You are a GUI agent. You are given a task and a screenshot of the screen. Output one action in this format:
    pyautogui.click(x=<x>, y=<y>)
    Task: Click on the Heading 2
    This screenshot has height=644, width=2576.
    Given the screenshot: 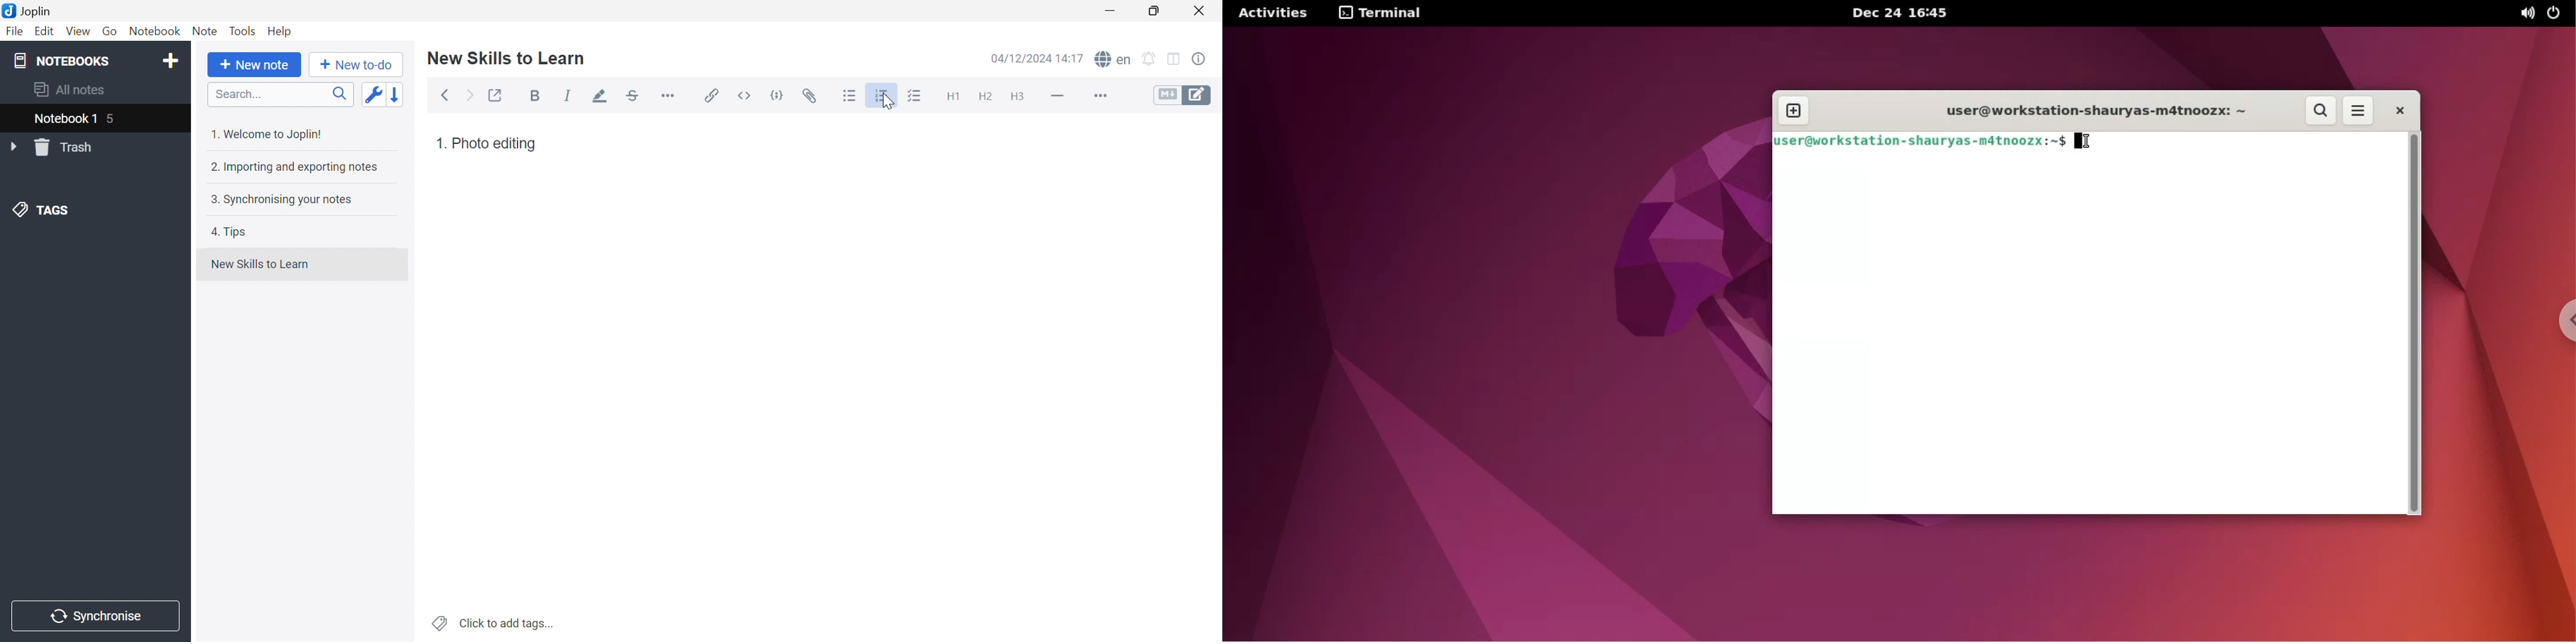 What is the action you would take?
    pyautogui.click(x=985, y=97)
    